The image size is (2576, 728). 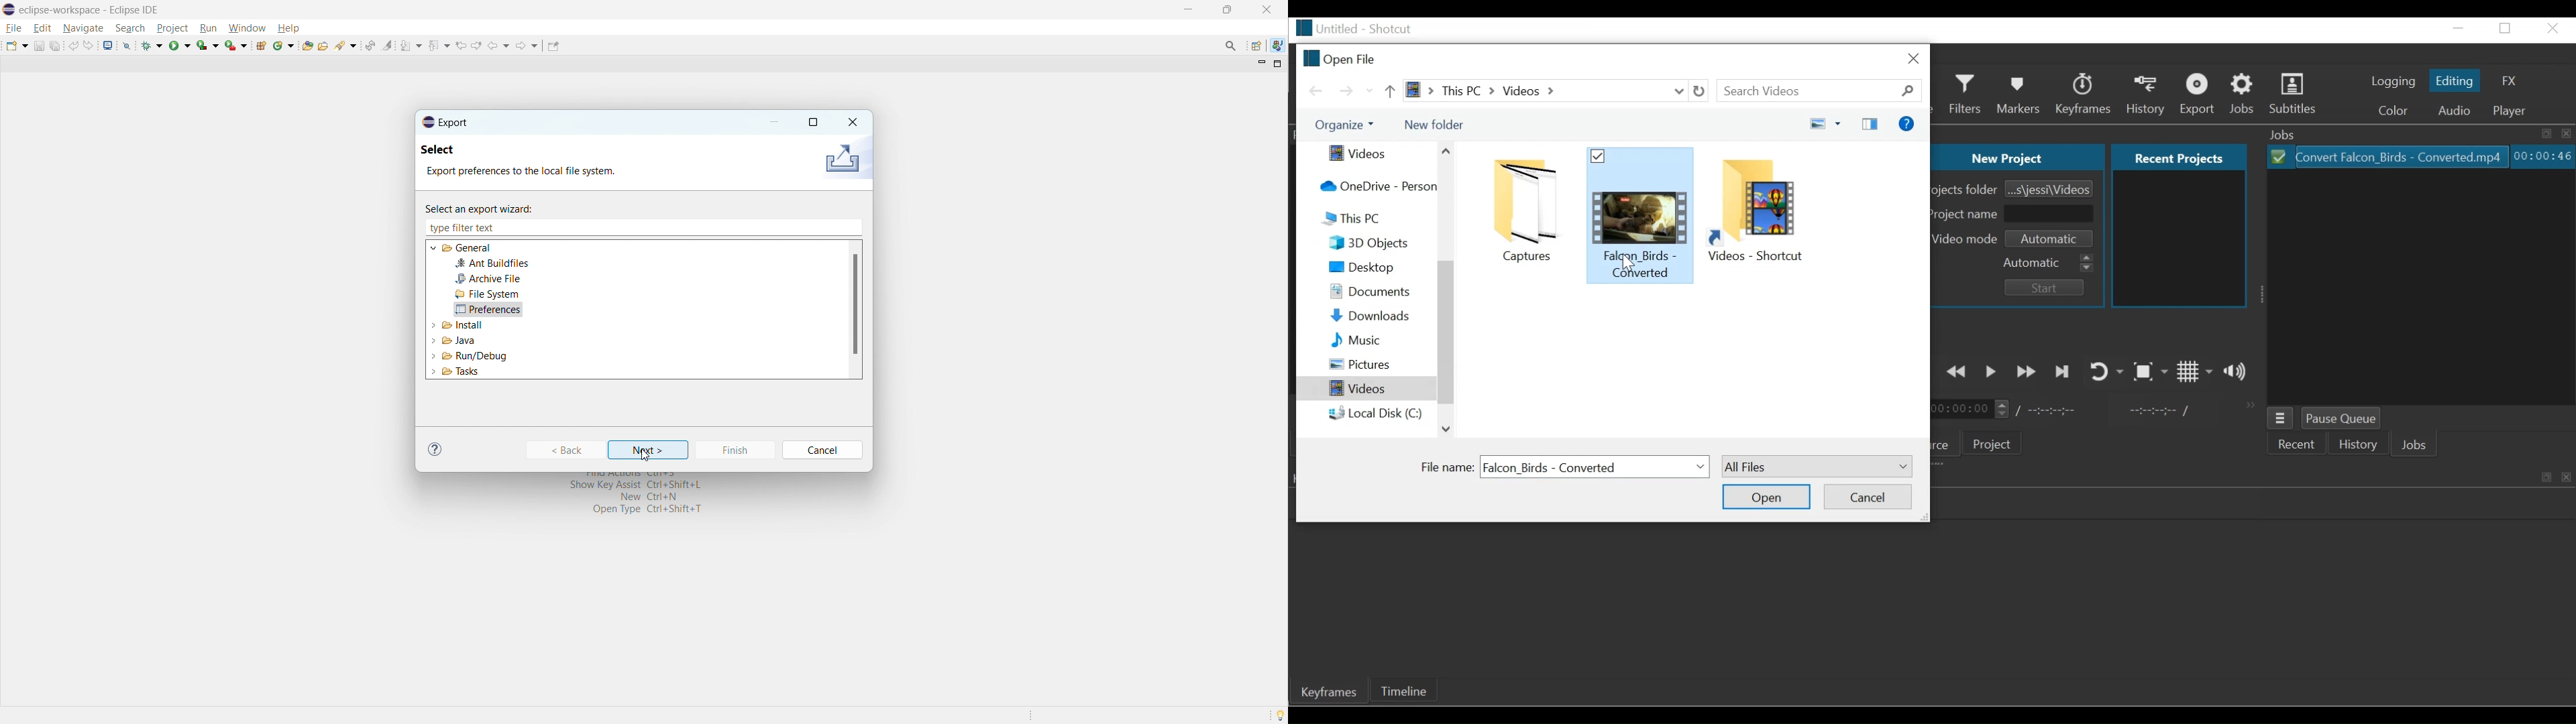 I want to click on search, so click(x=130, y=28).